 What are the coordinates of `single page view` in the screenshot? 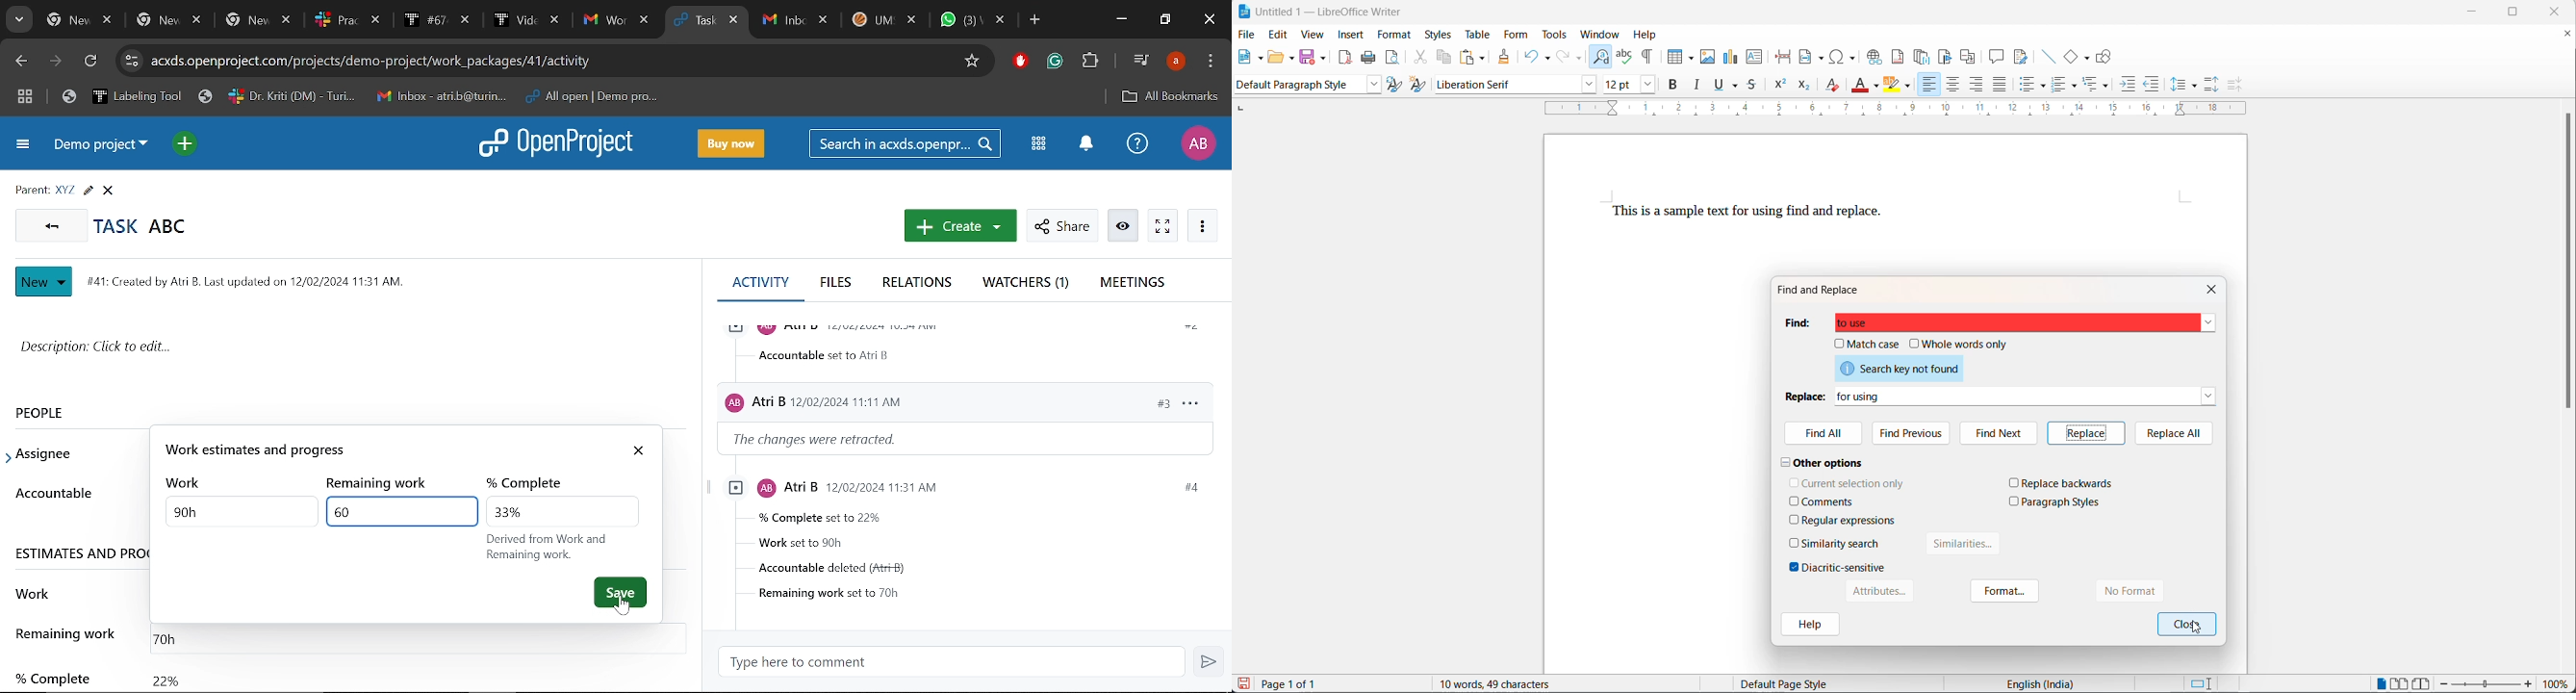 It's located at (2382, 682).